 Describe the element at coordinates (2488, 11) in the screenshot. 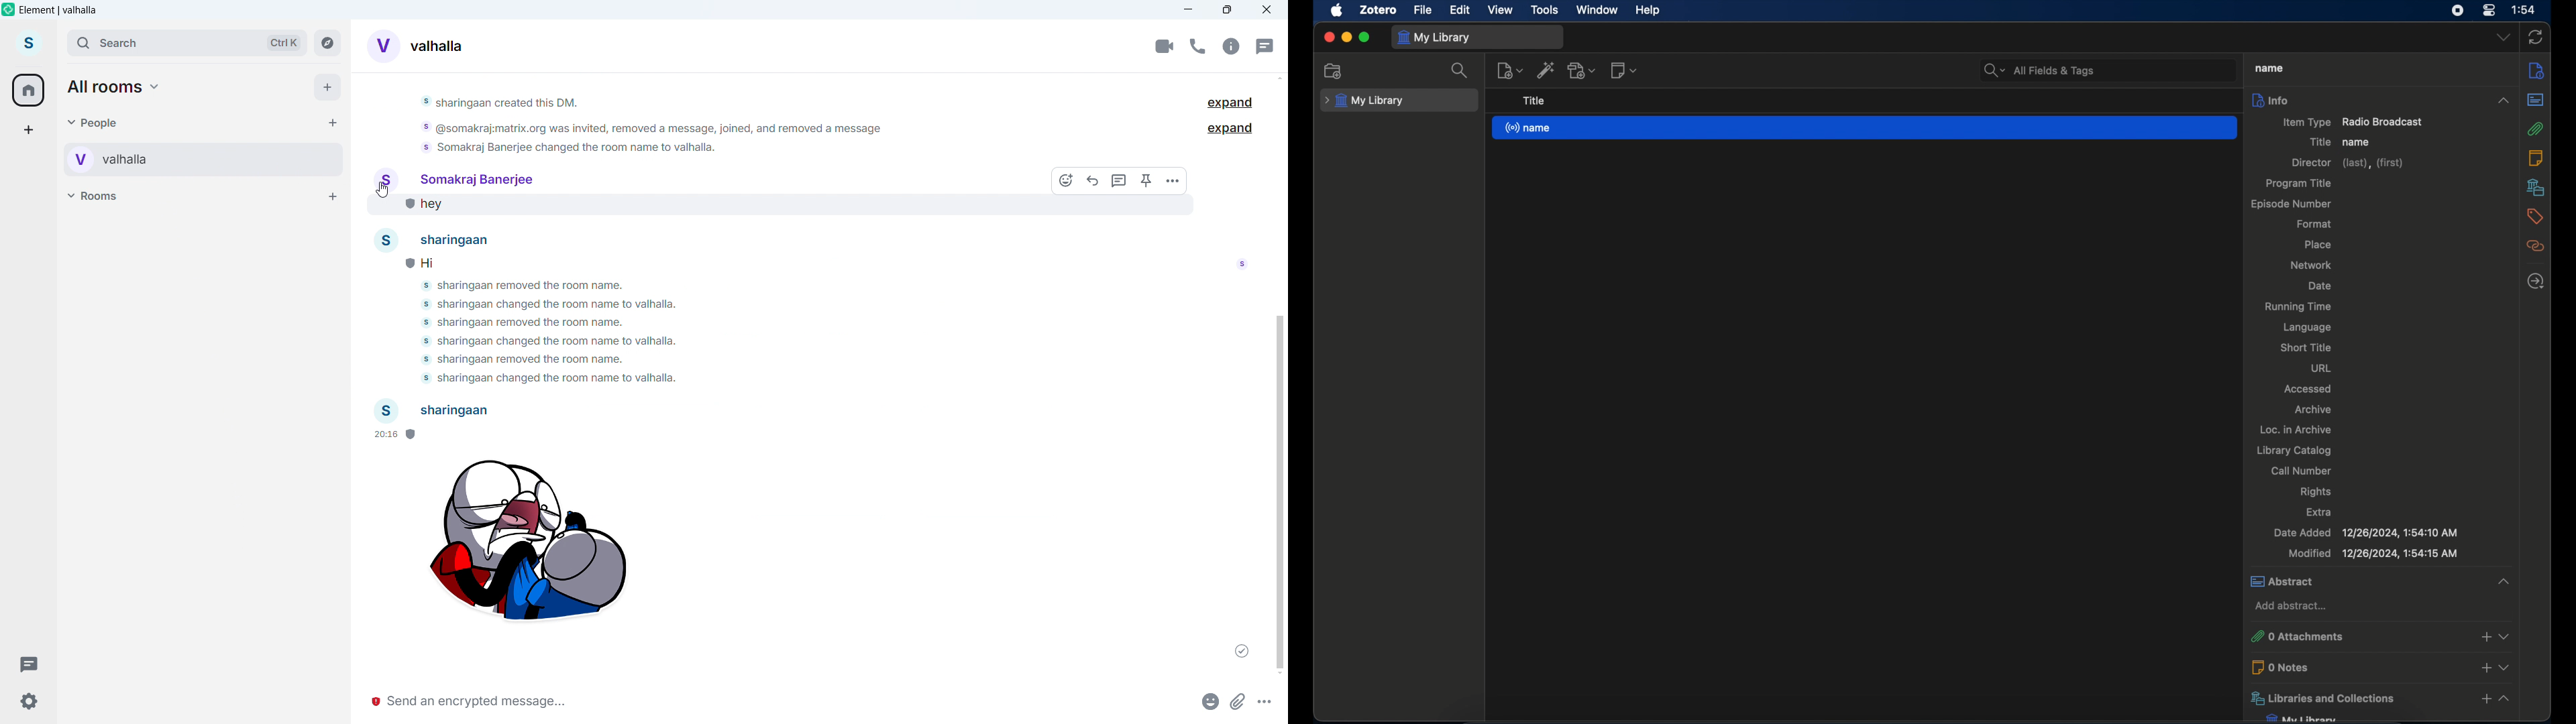

I see `control center` at that location.